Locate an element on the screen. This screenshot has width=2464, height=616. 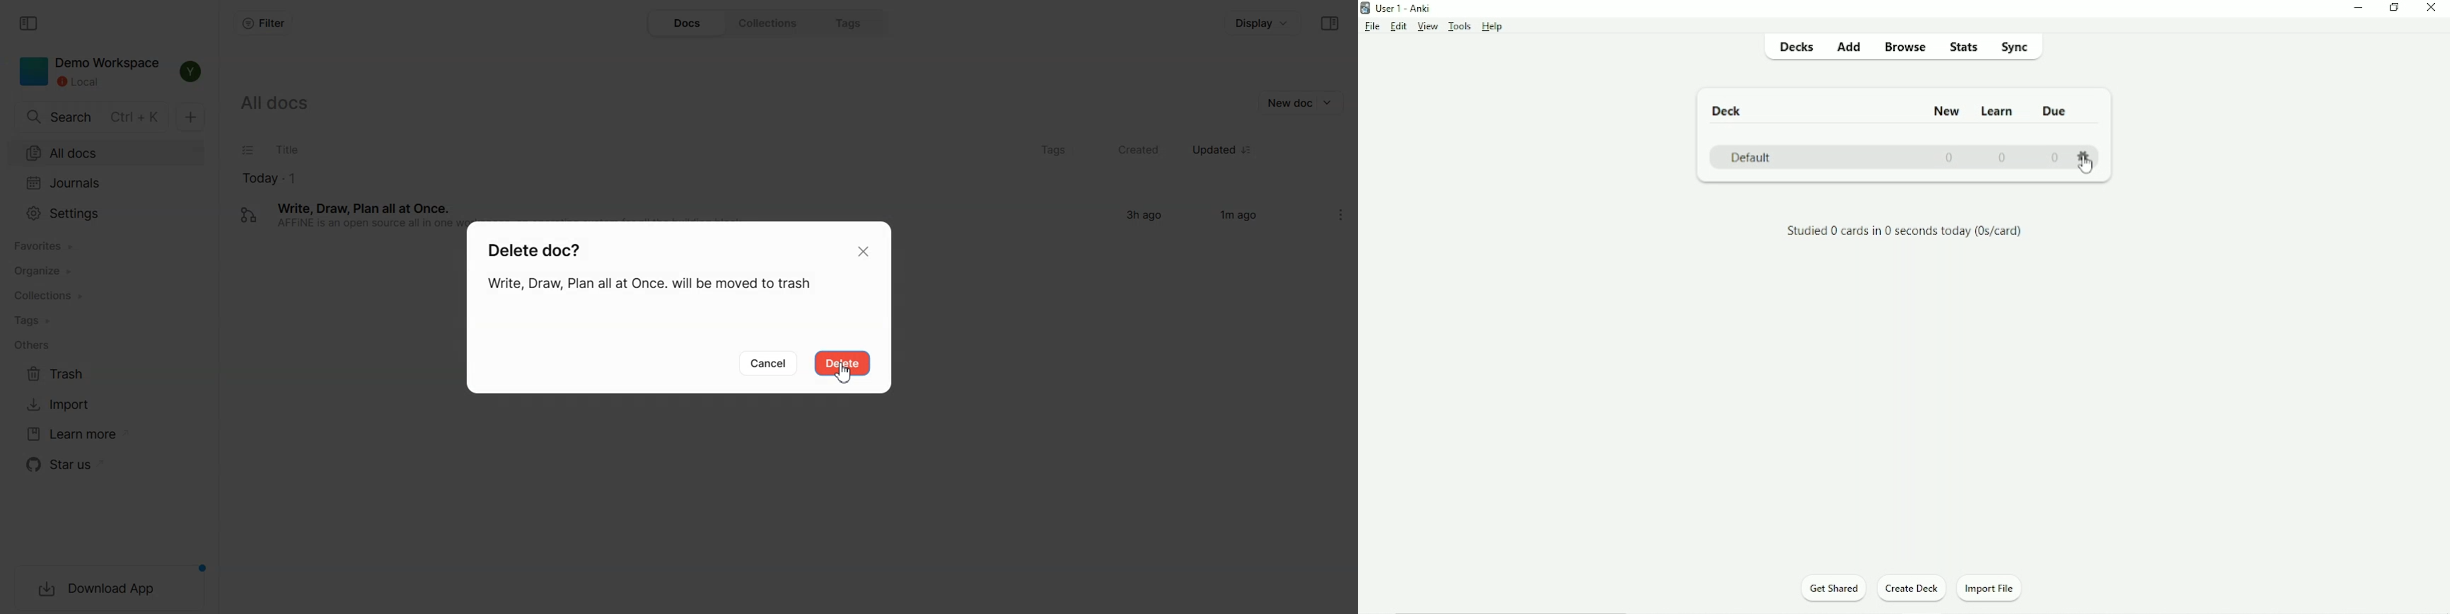
Settings is located at coordinates (2084, 153).